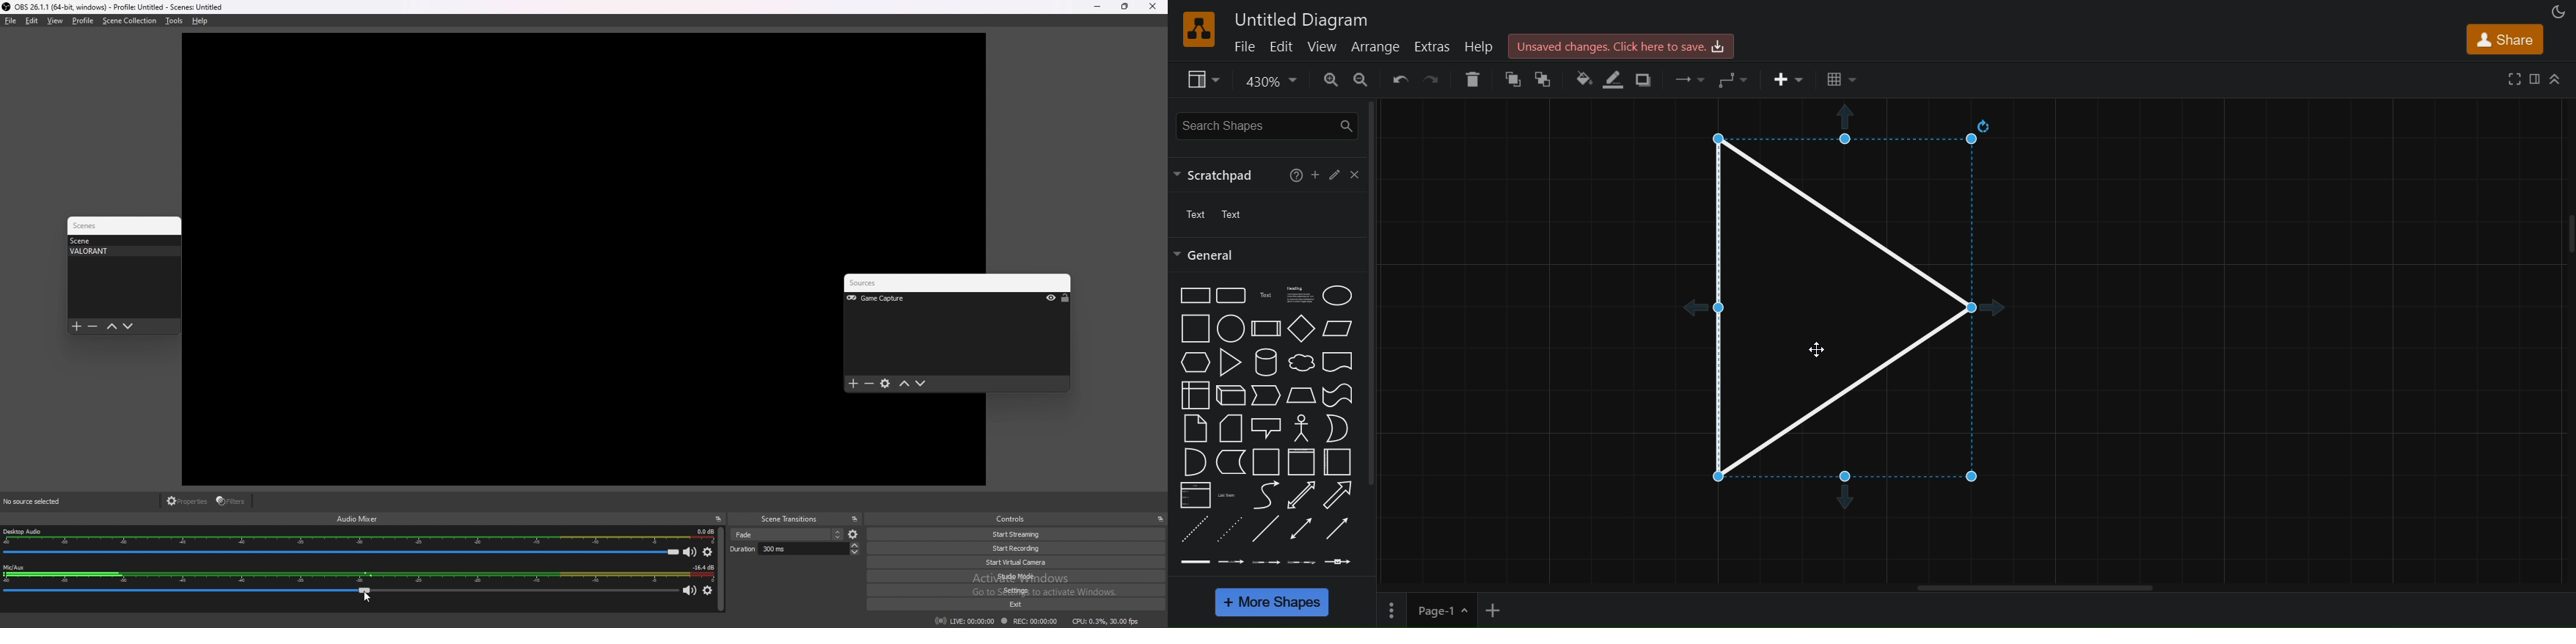 The height and width of the screenshot is (644, 2576). I want to click on Options, so click(1392, 607).